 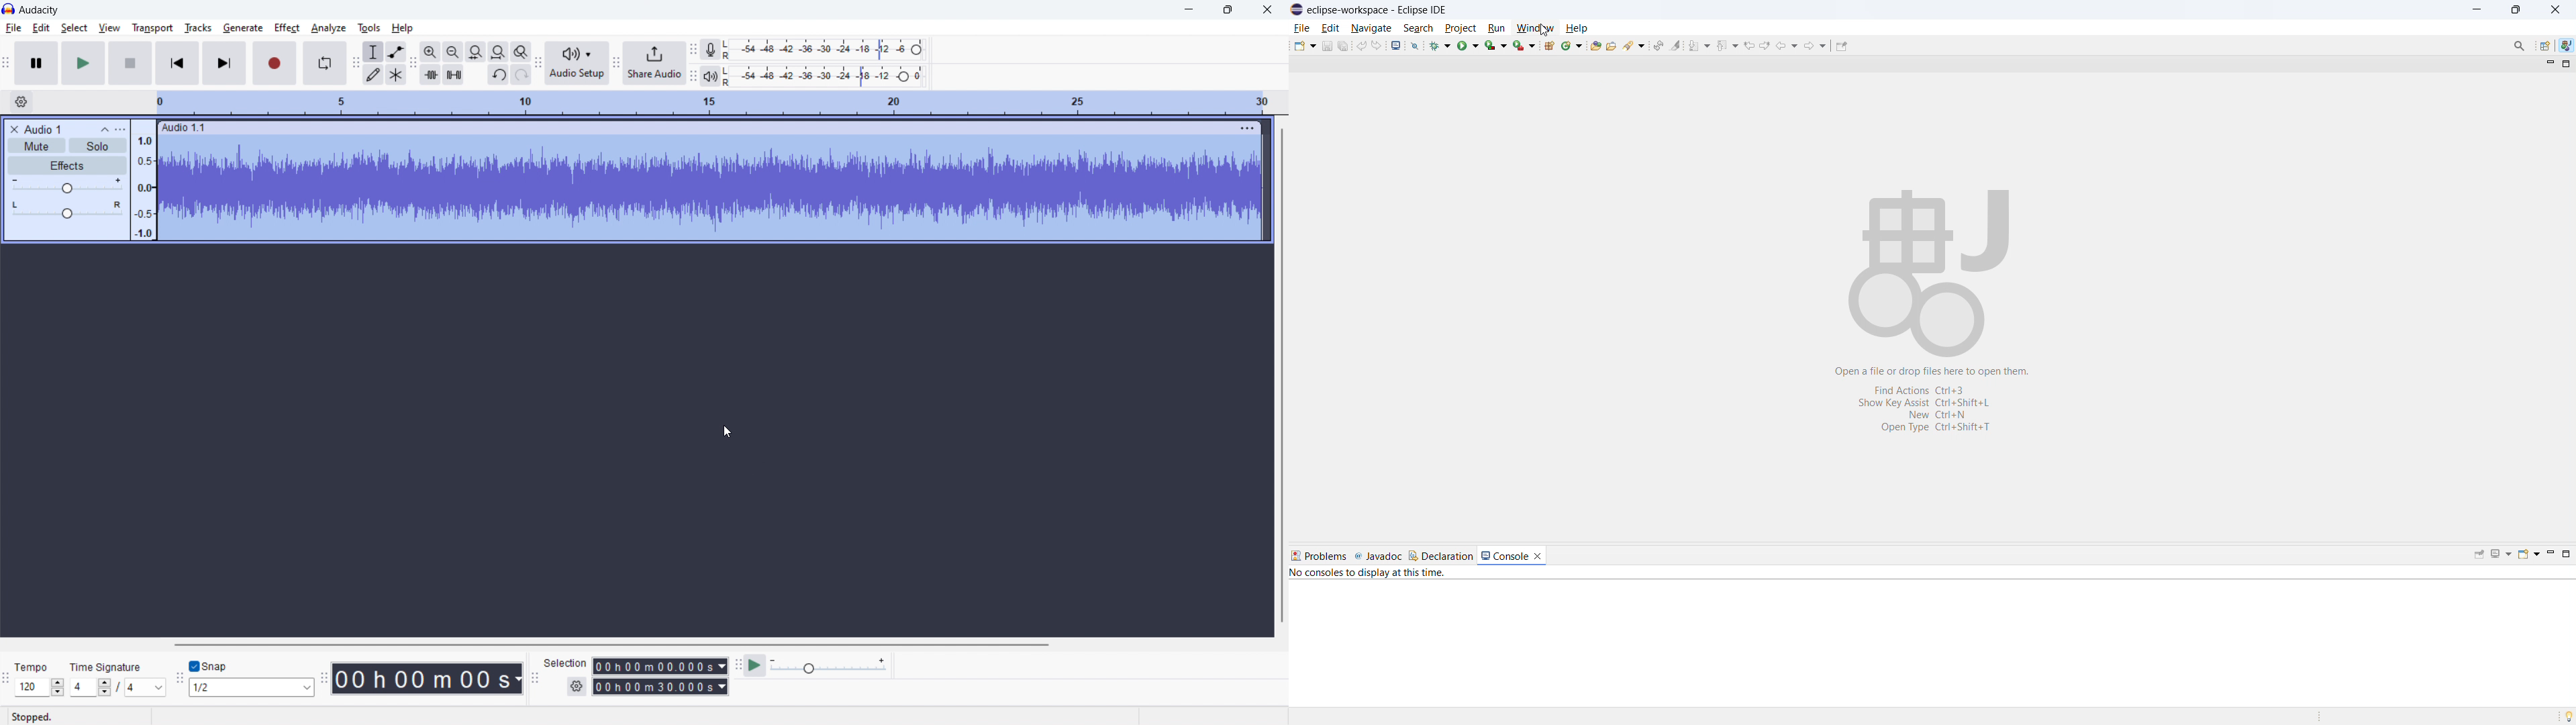 What do you see at coordinates (2556, 9) in the screenshot?
I see `close` at bounding box center [2556, 9].